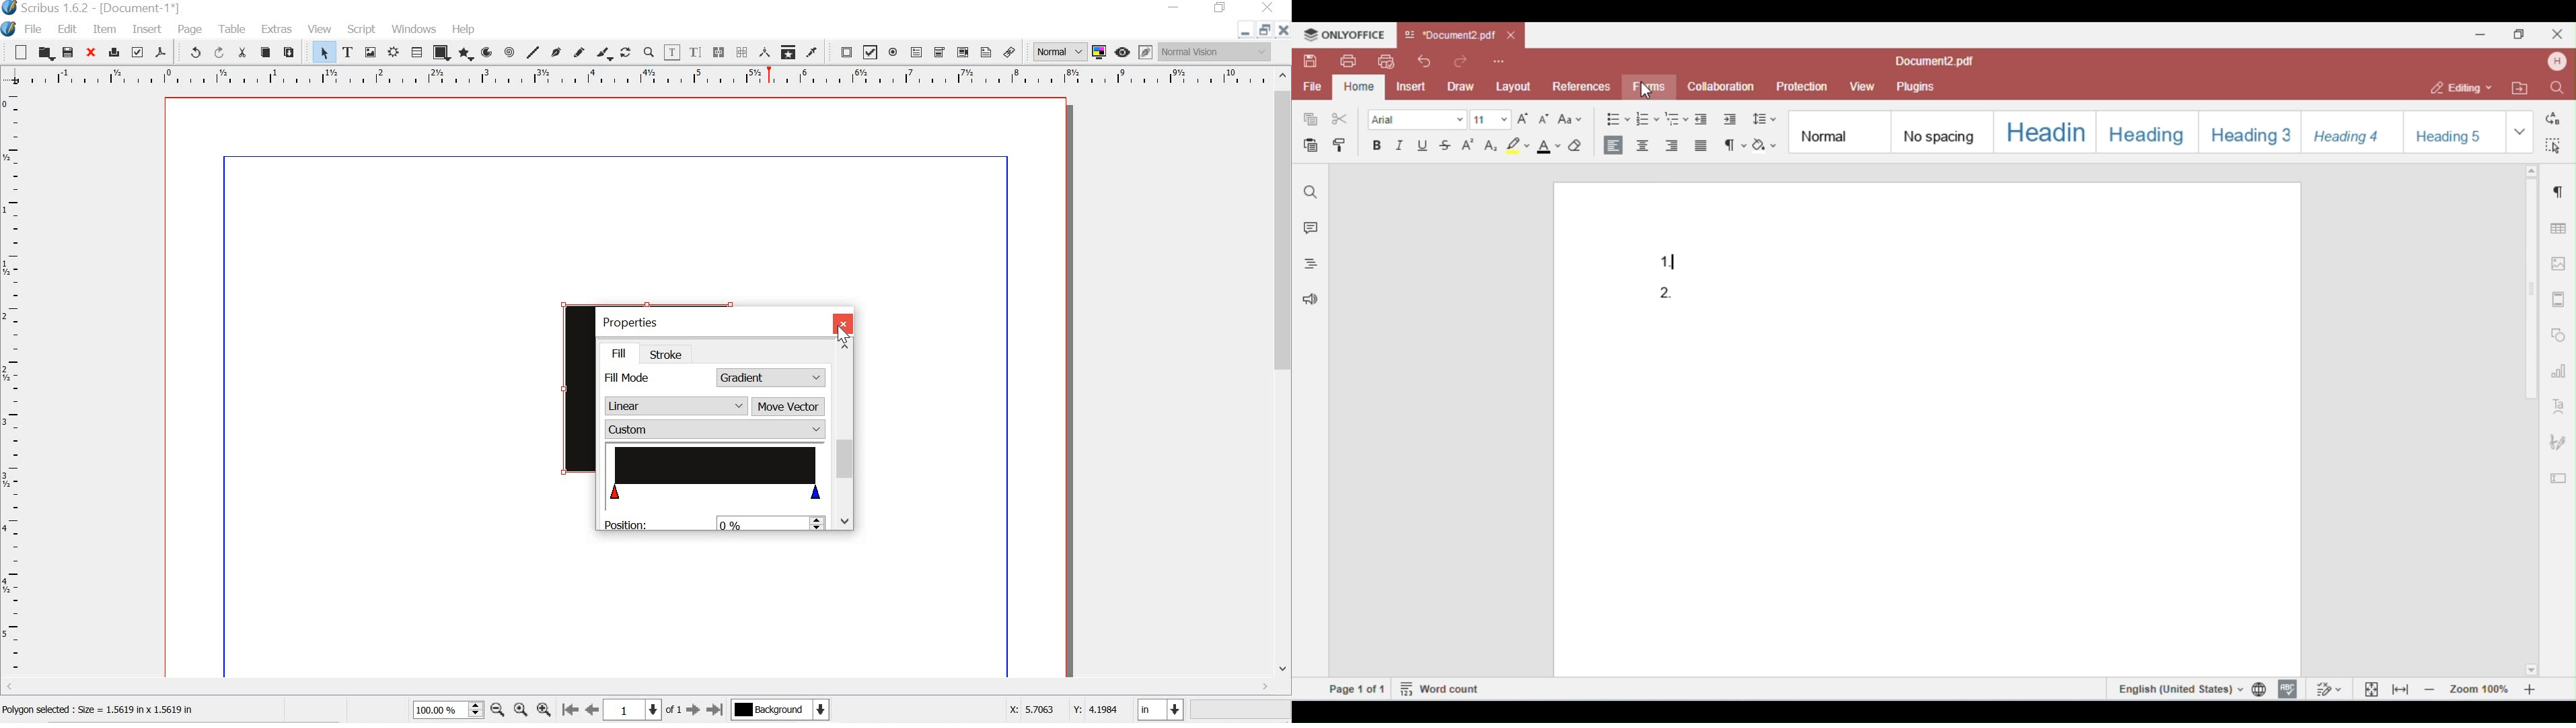 The image size is (2576, 728). Describe the element at coordinates (1175, 8) in the screenshot. I see `minimize` at that location.